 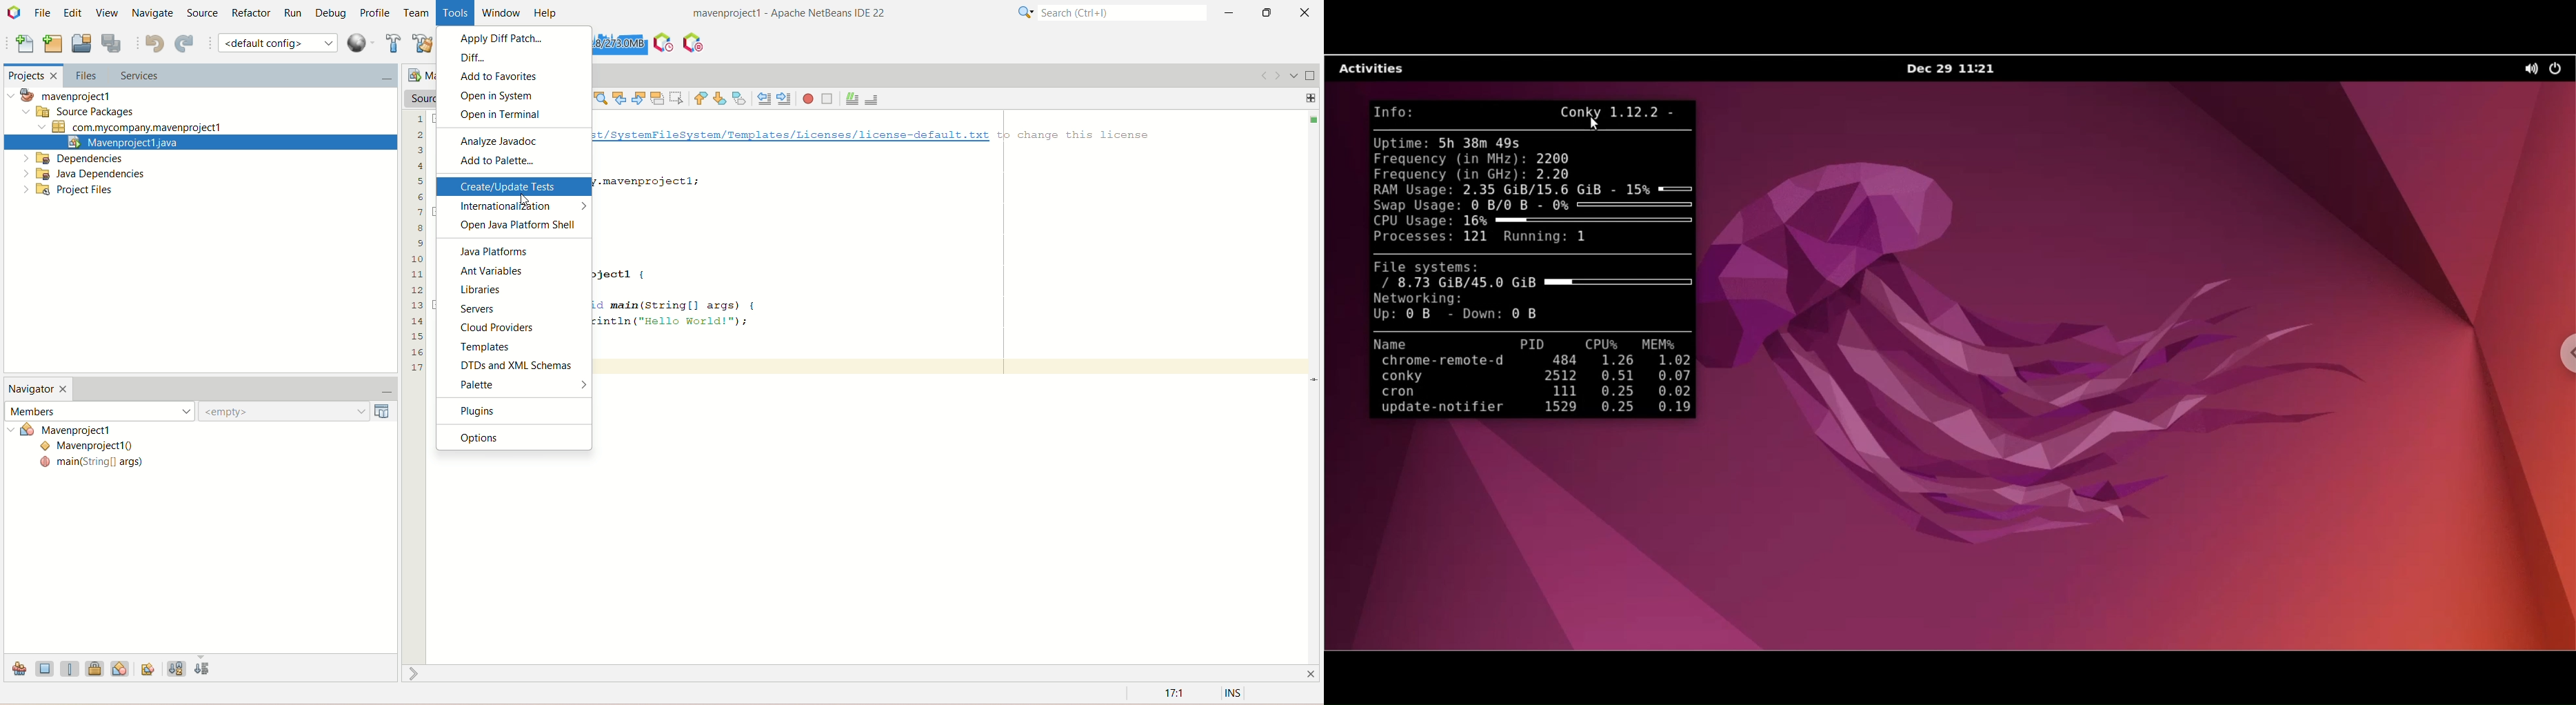 What do you see at coordinates (514, 437) in the screenshot?
I see `options` at bounding box center [514, 437].